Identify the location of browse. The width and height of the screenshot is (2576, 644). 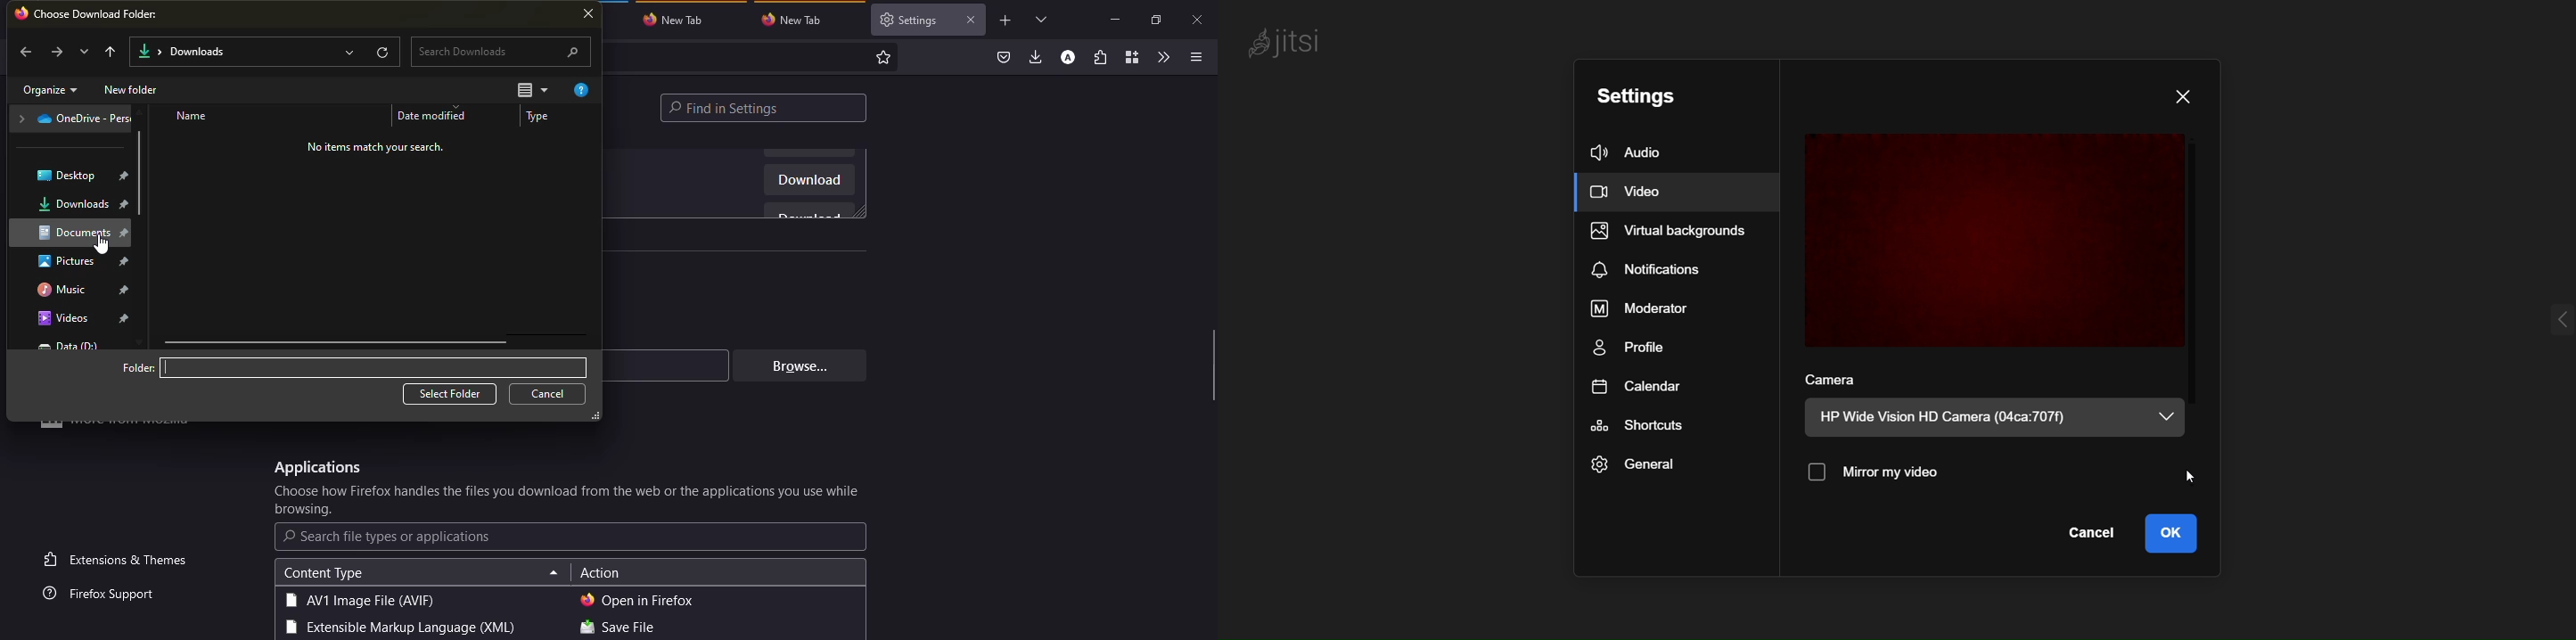
(796, 365).